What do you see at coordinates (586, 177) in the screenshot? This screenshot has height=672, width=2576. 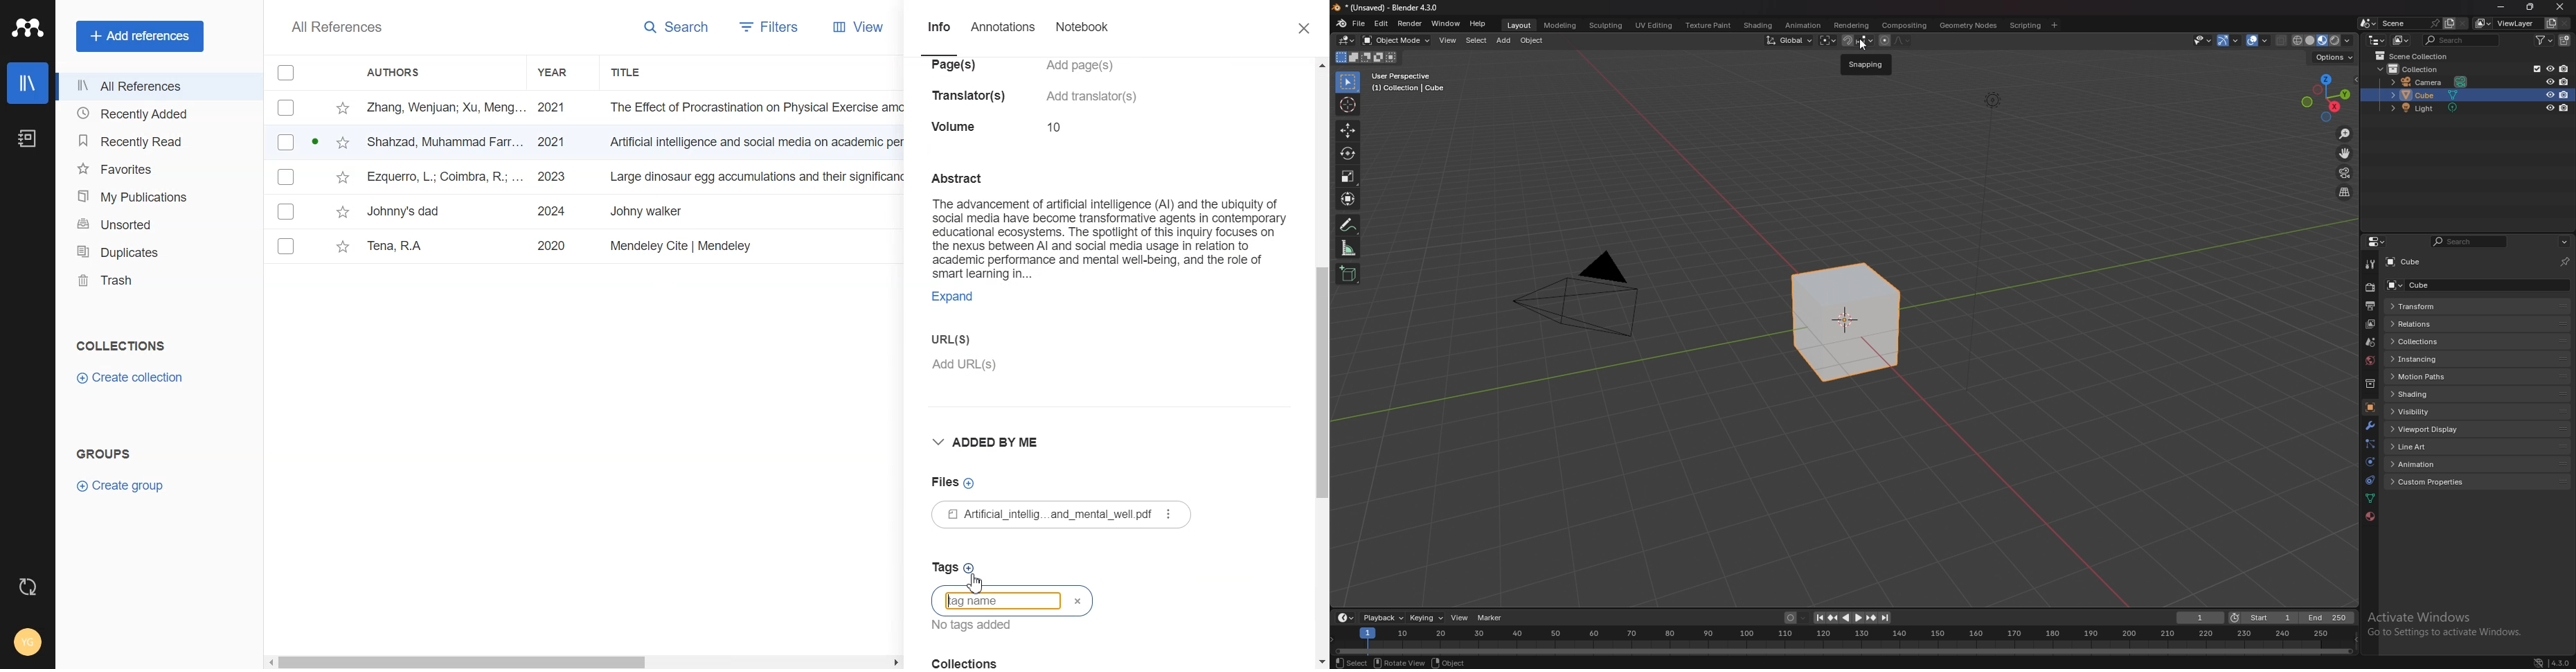 I see `File` at bounding box center [586, 177].